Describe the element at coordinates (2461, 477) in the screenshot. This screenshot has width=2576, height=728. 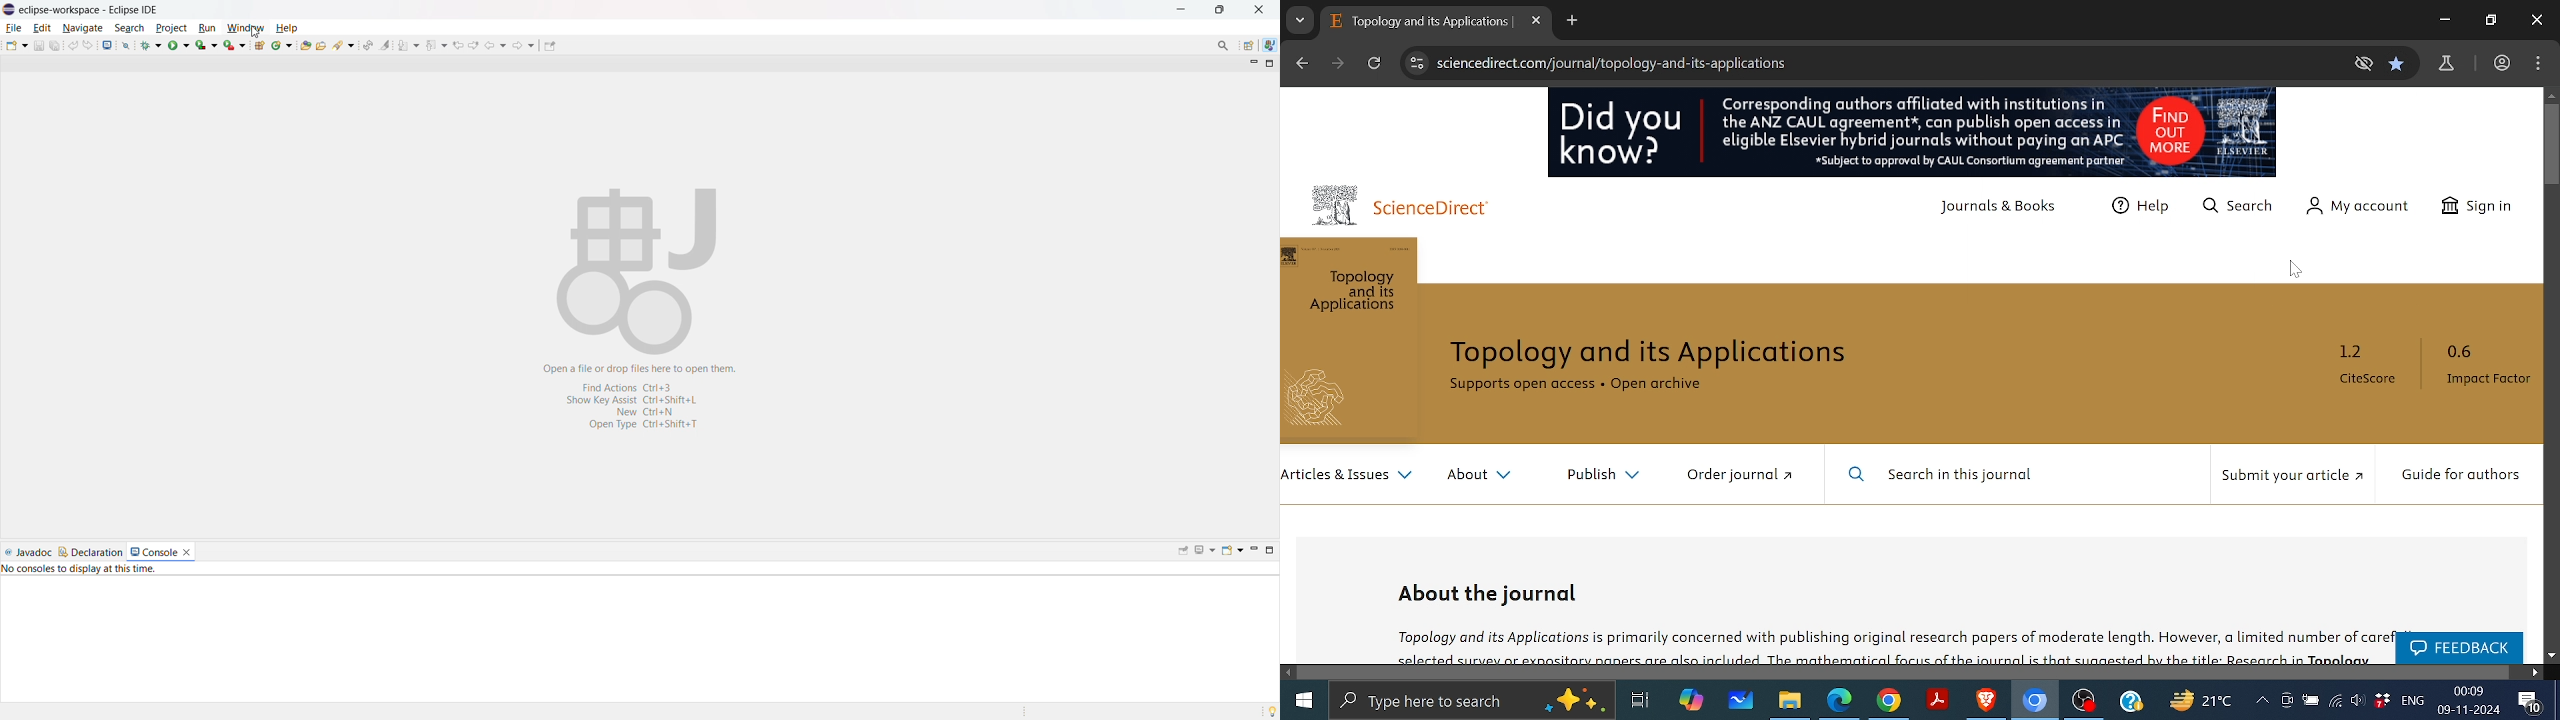
I see `guide for authors` at that location.